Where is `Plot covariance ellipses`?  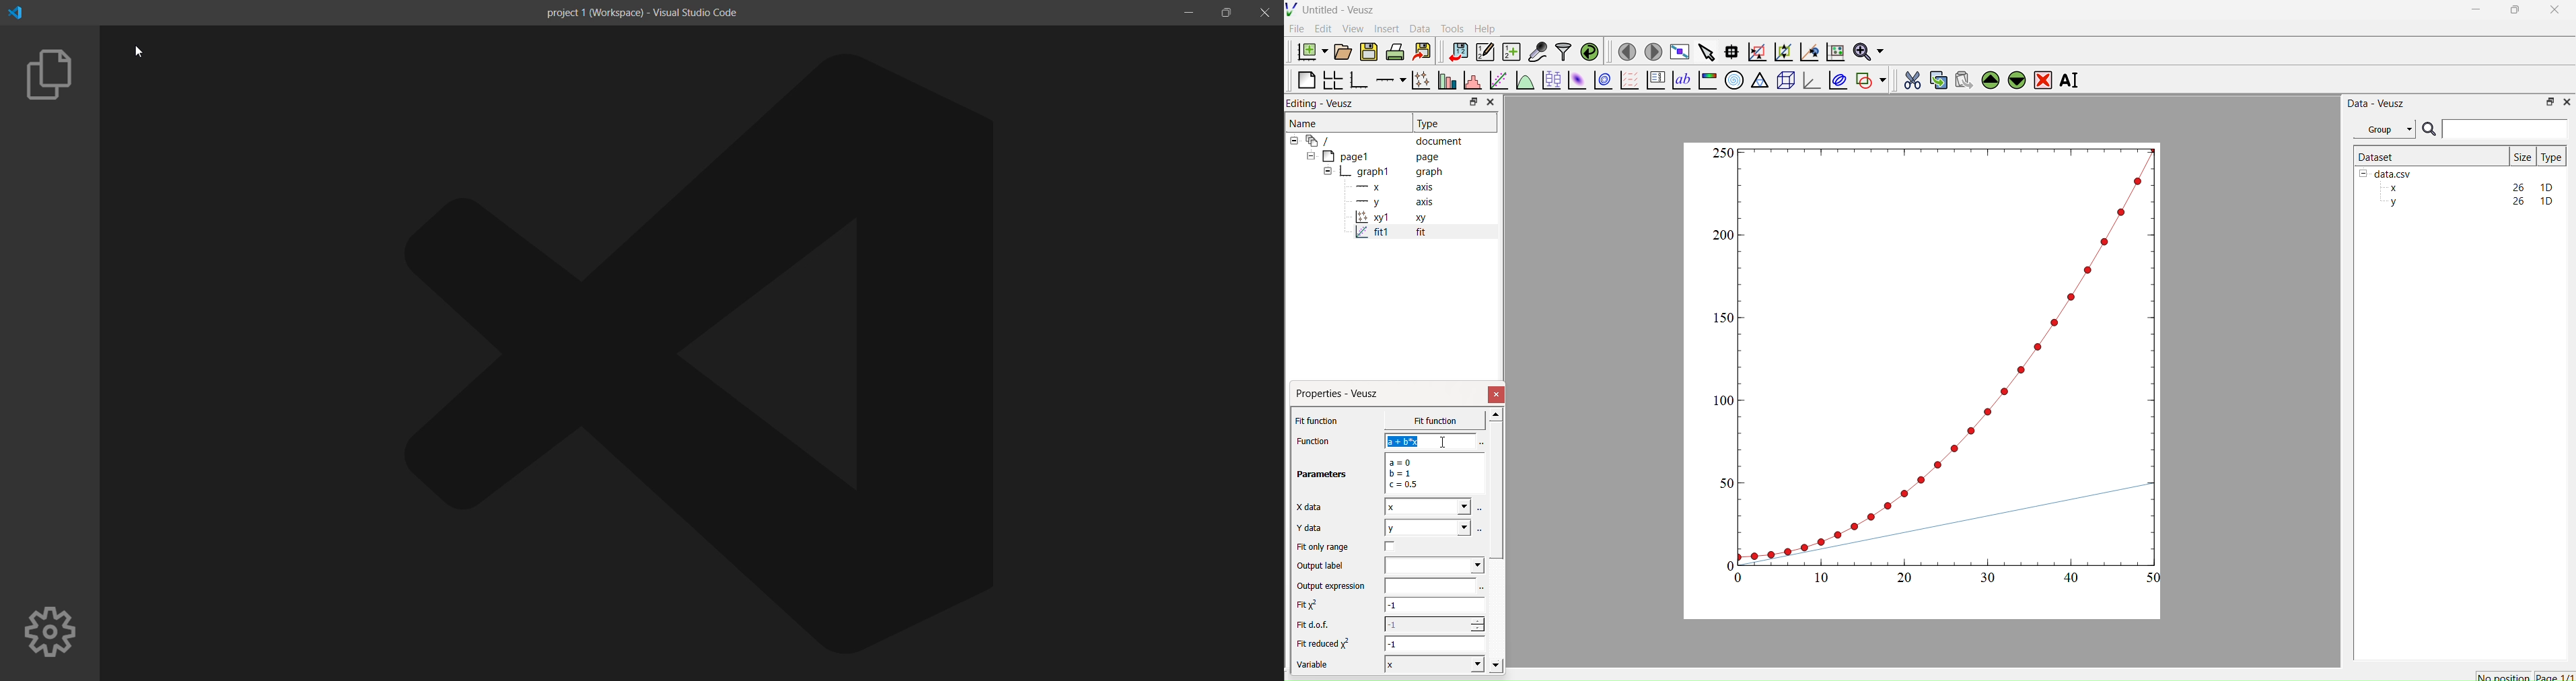 Plot covariance ellipses is located at coordinates (1836, 79).